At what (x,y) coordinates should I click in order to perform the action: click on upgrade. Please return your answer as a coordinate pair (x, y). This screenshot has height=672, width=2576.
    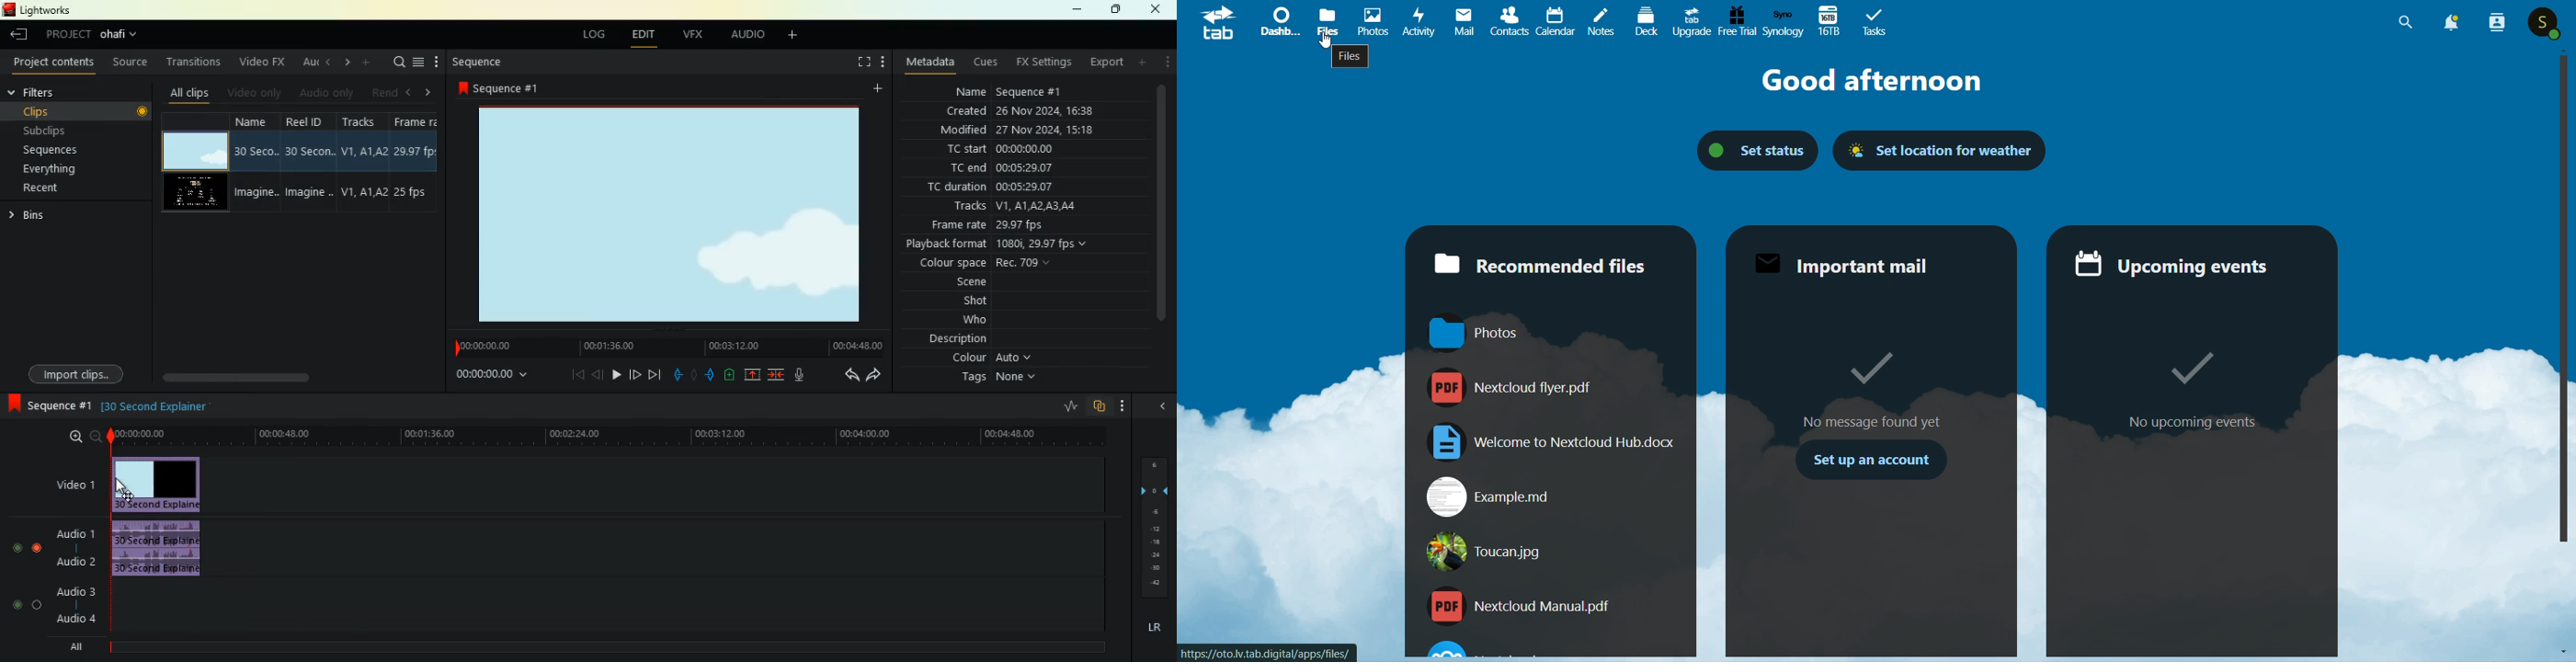
    Looking at the image, I should click on (1691, 23).